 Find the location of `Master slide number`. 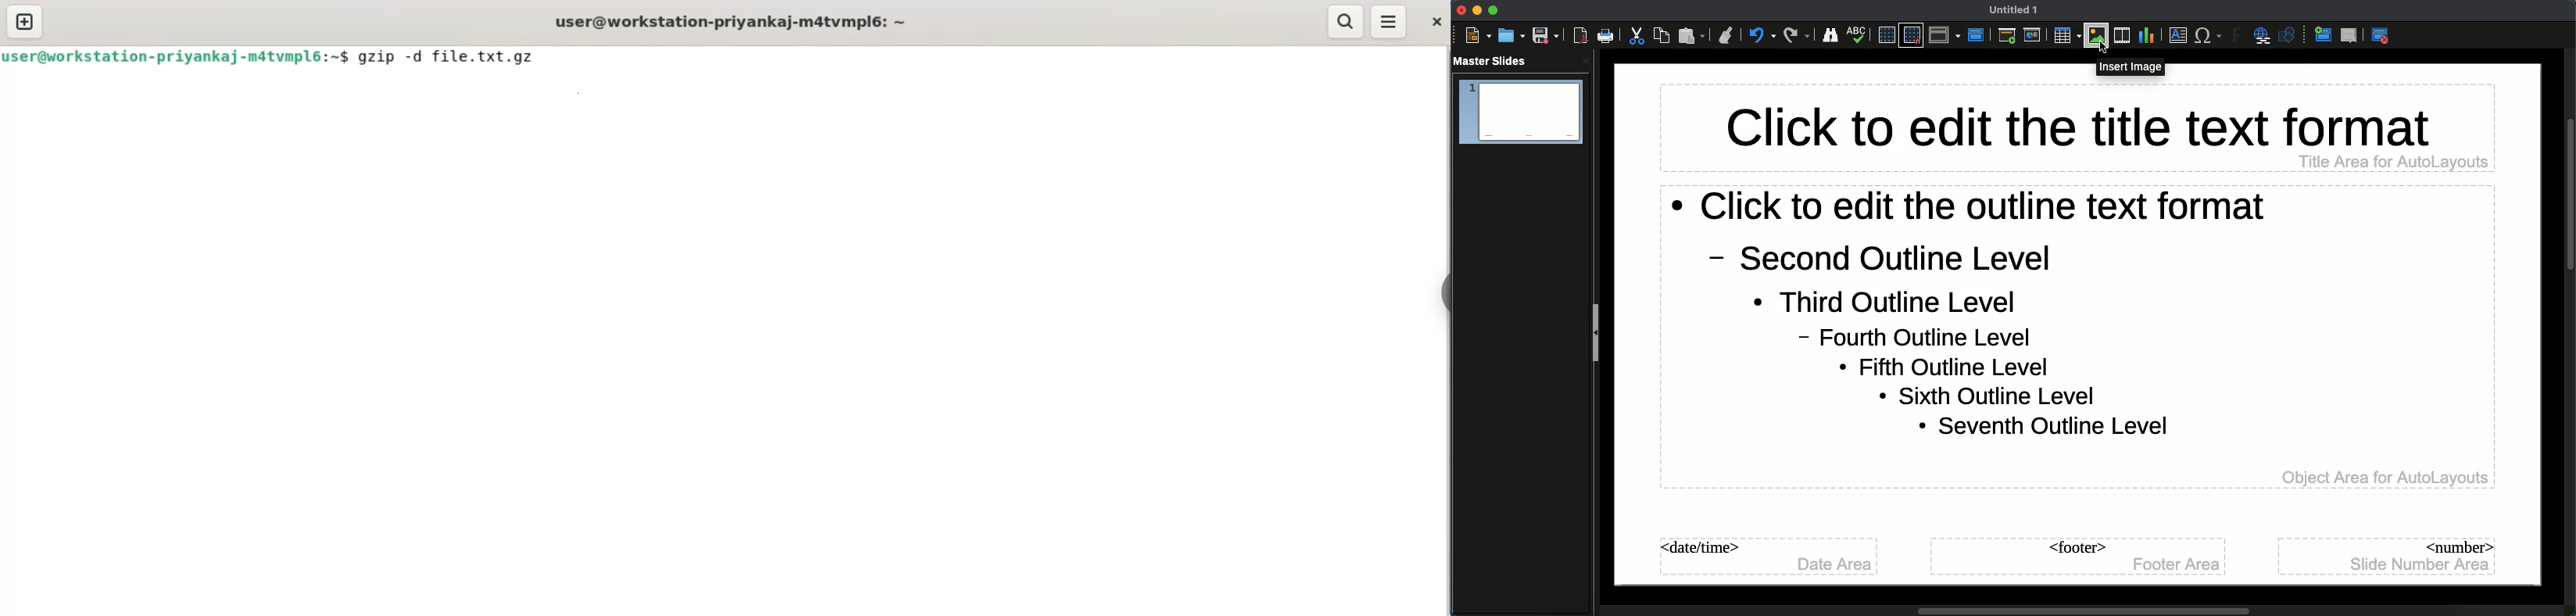

Master slide number is located at coordinates (2389, 557).